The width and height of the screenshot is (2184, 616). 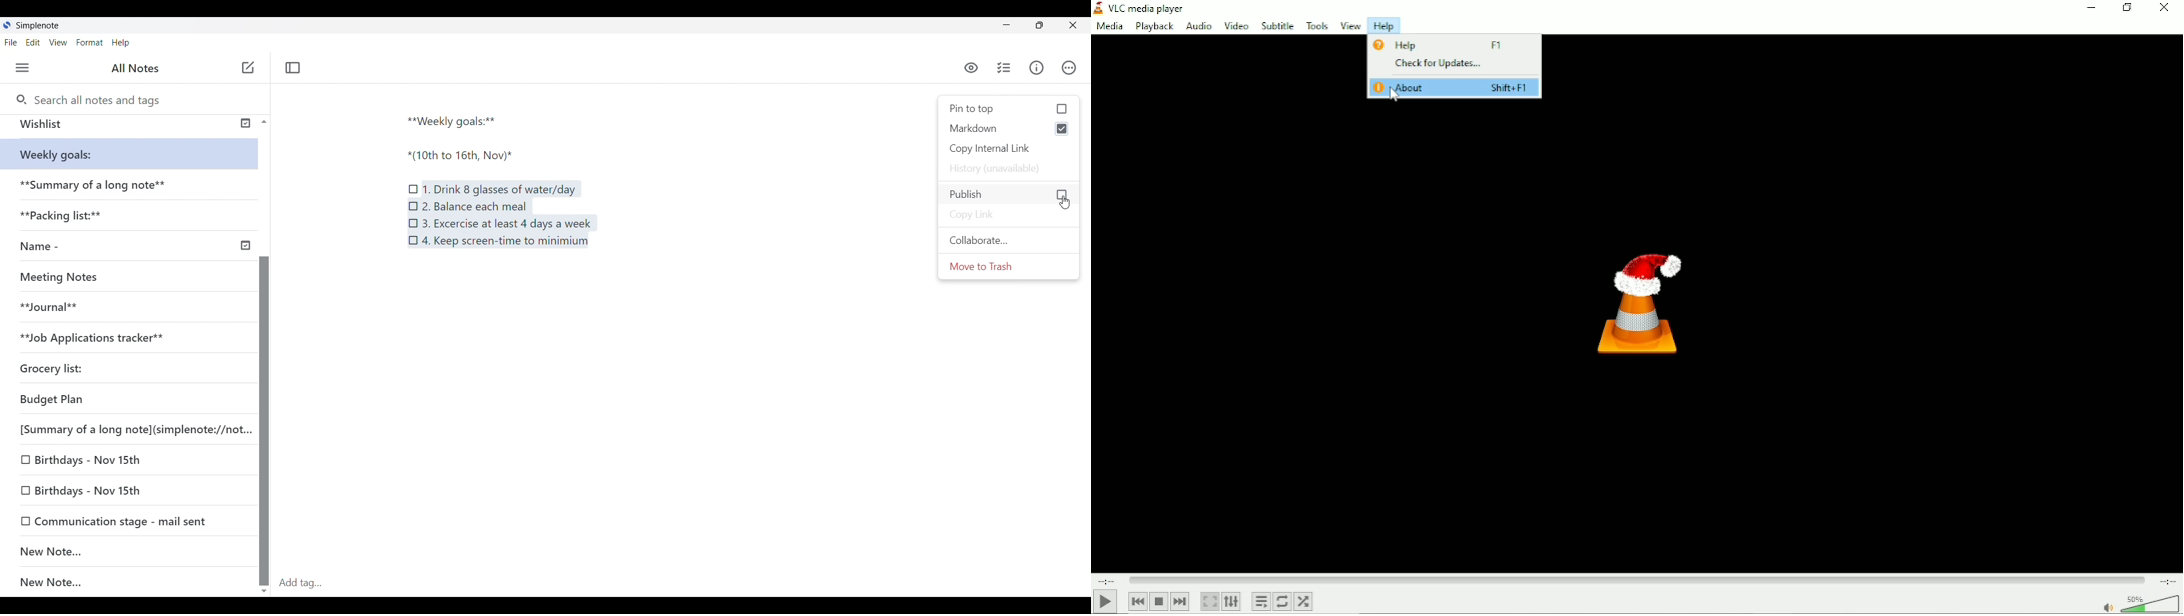 What do you see at coordinates (129, 521) in the screenshot?
I see `Communication stage - mail sent` at bounding box center [129, 521].